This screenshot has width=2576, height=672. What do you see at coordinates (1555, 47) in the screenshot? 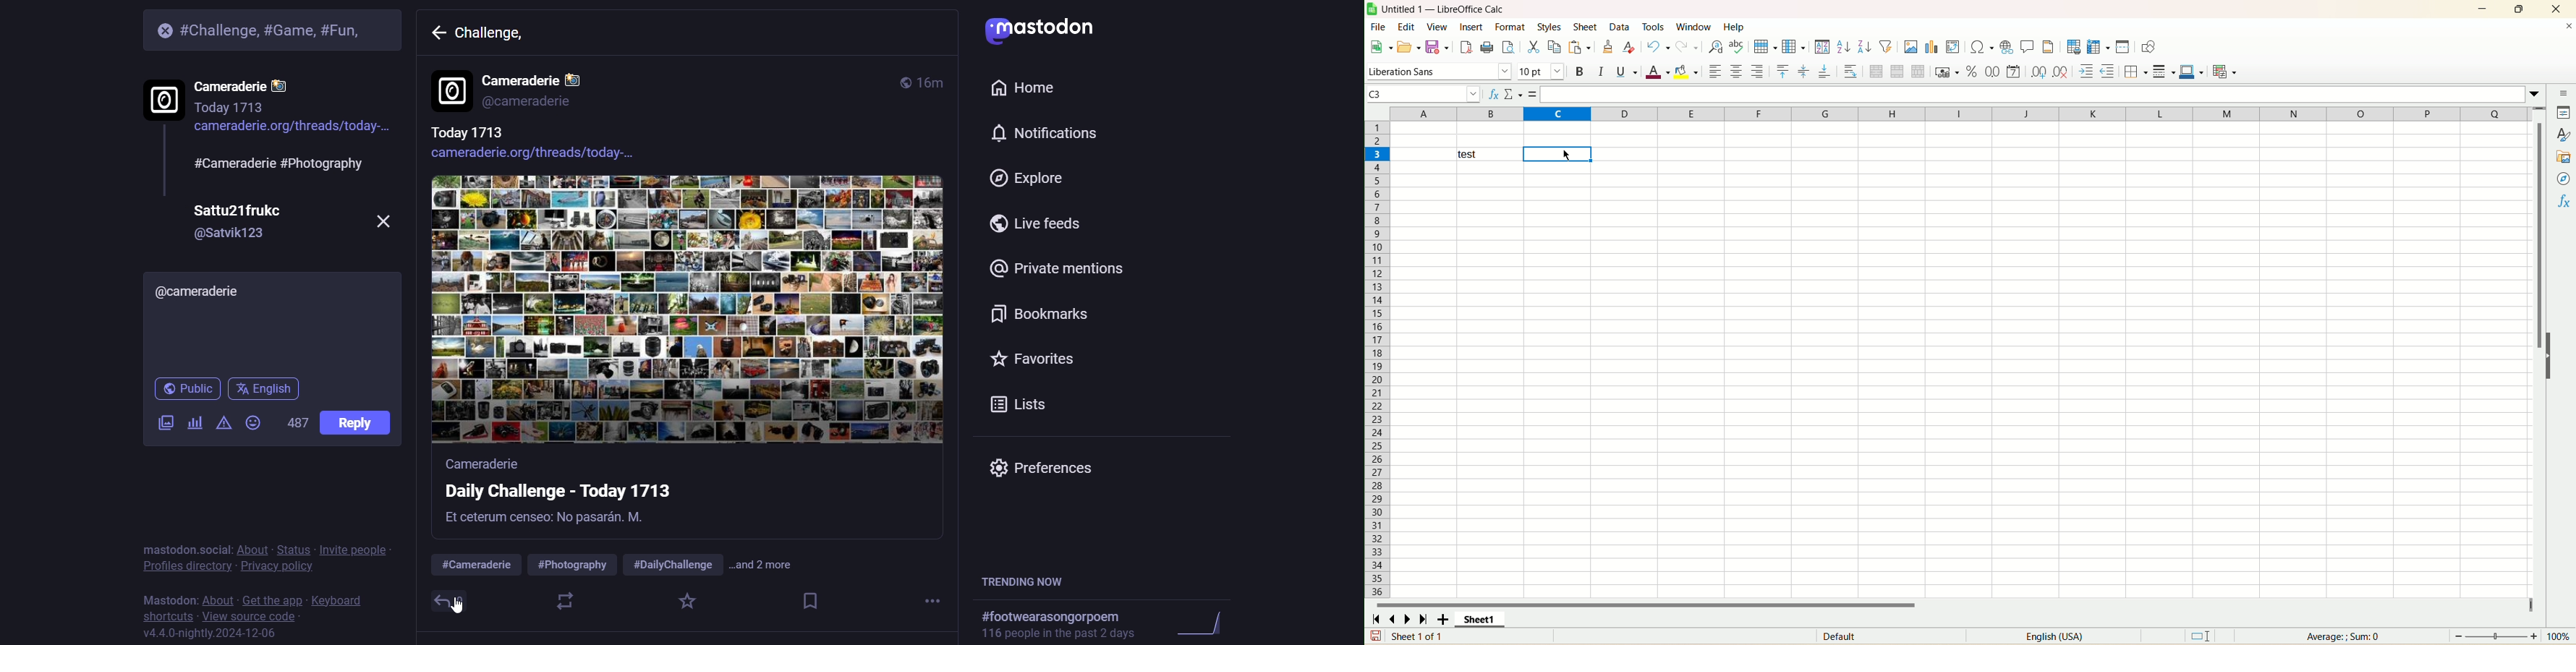
I see `copy` at bounding box center [1555, 47].